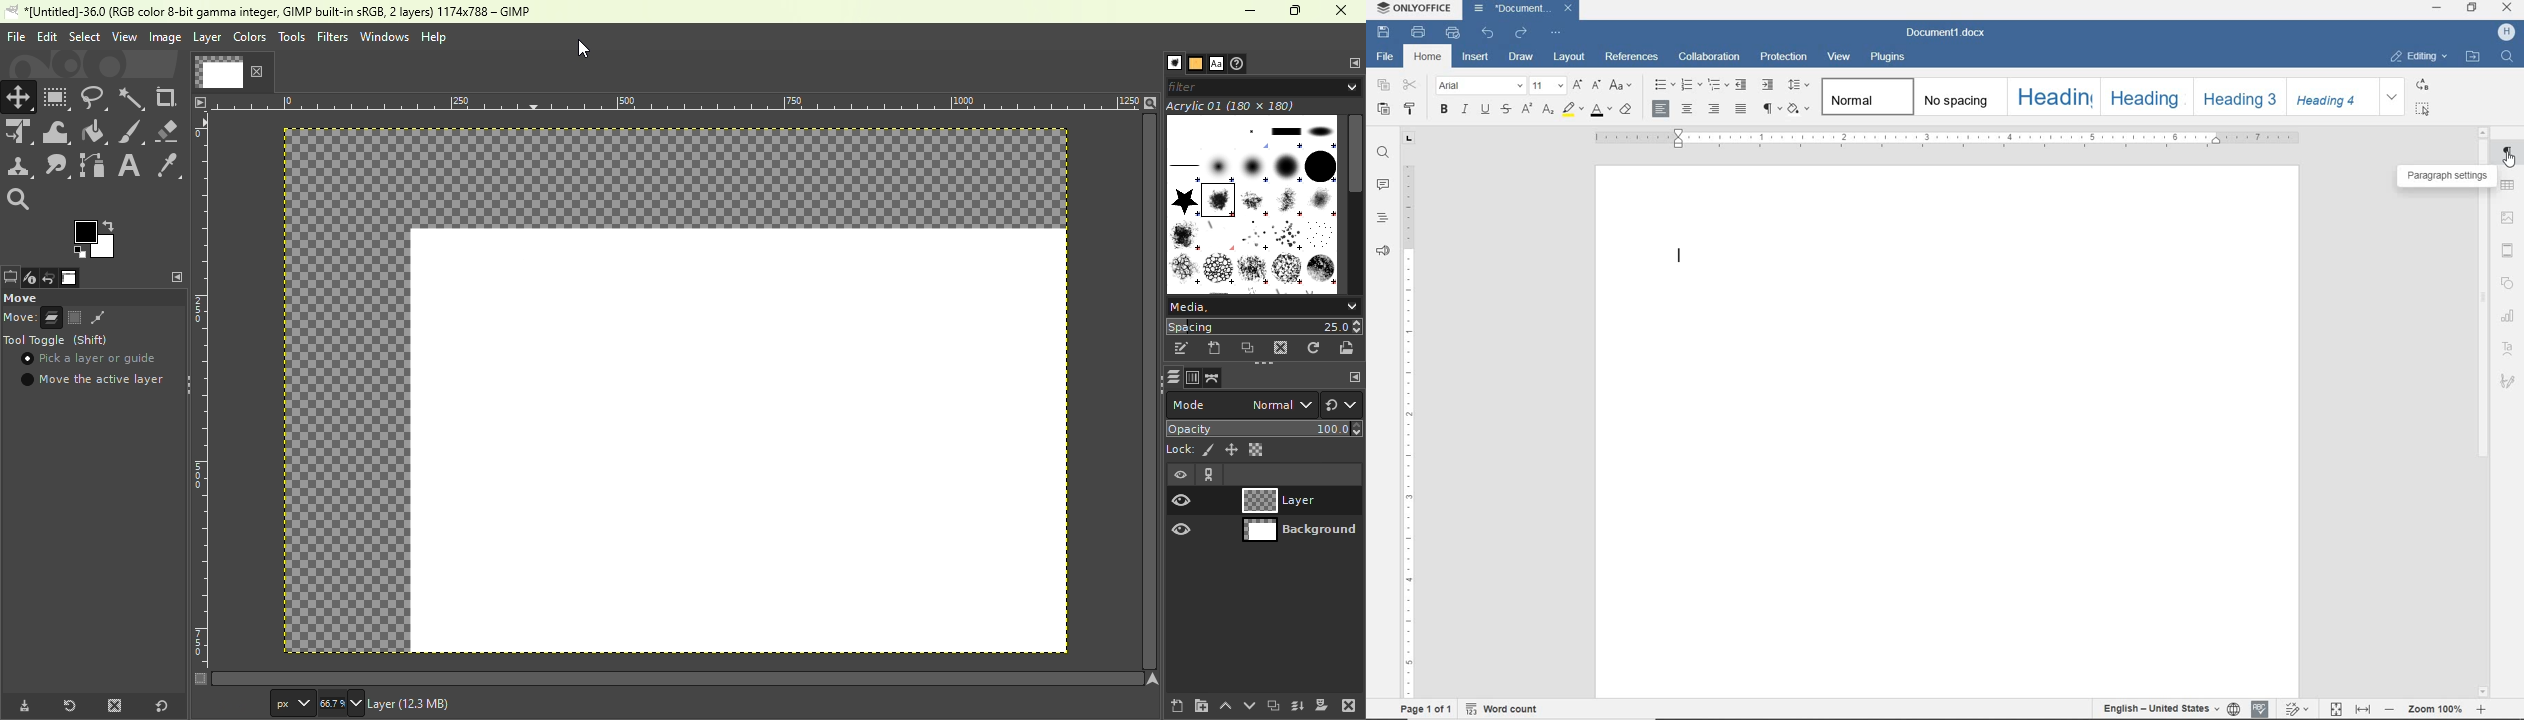  What do you see at coordinates (1387, 34) in the screenshot?
I see `save` at bounding box center [1387, 34].